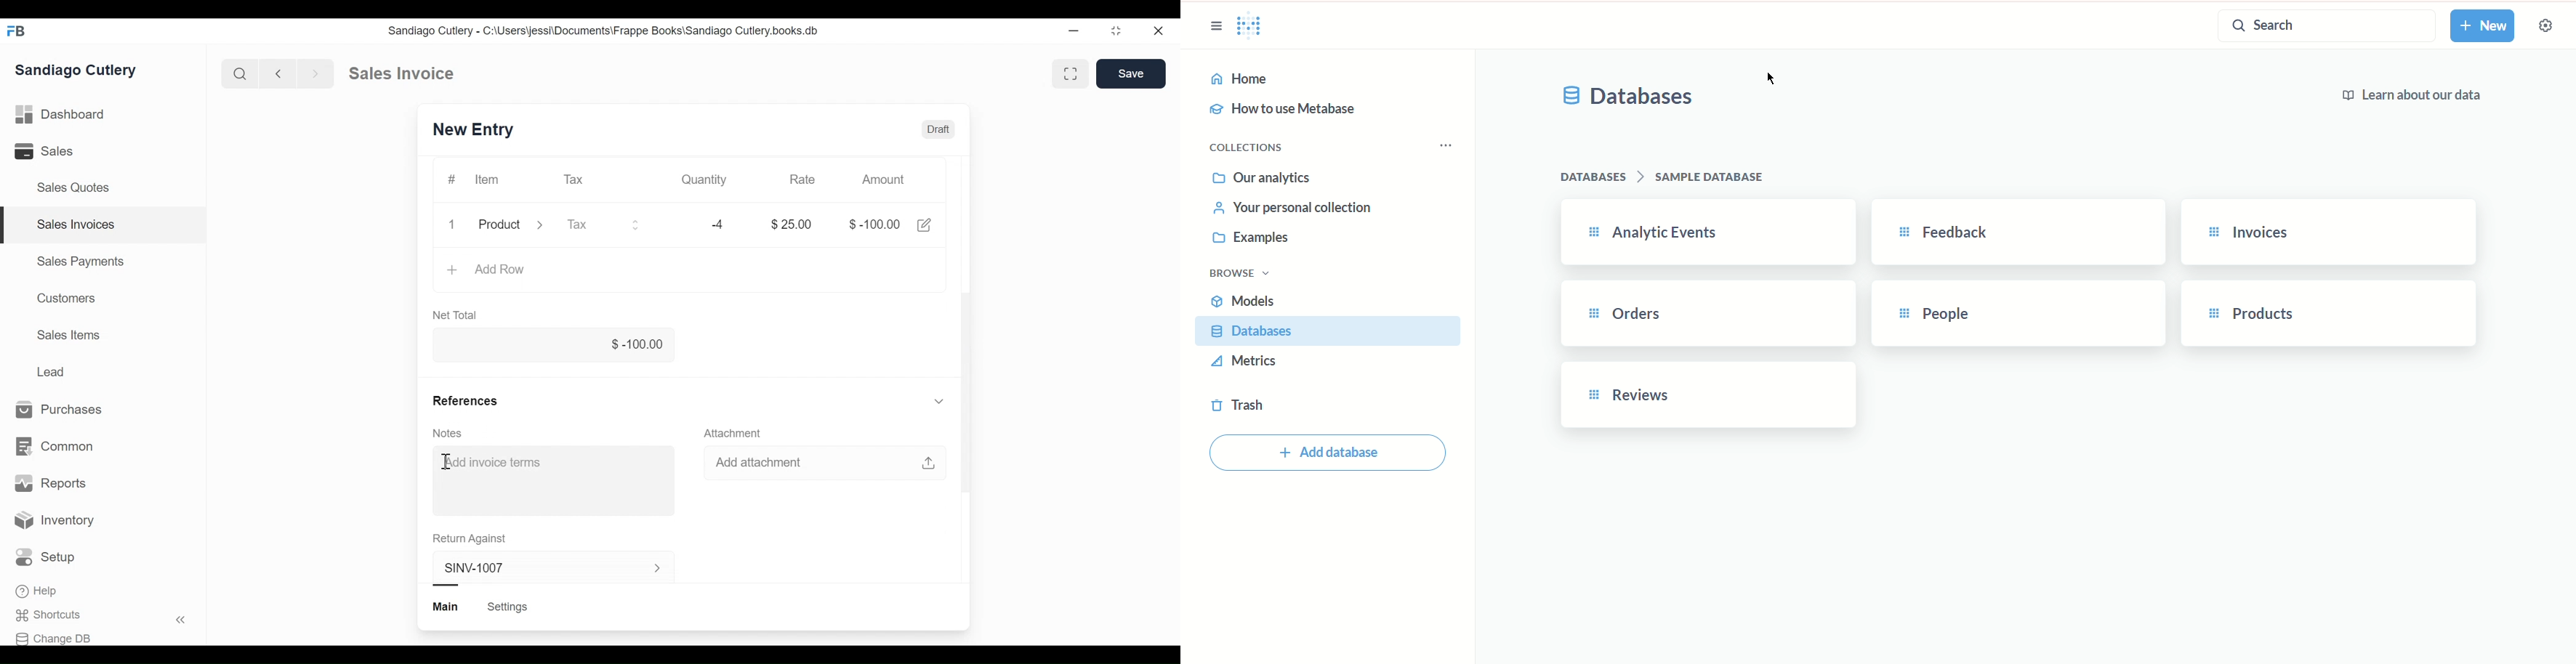 The width and height of the screenshot is (2576, 672). I want to click on  Help, so click(36, 591).